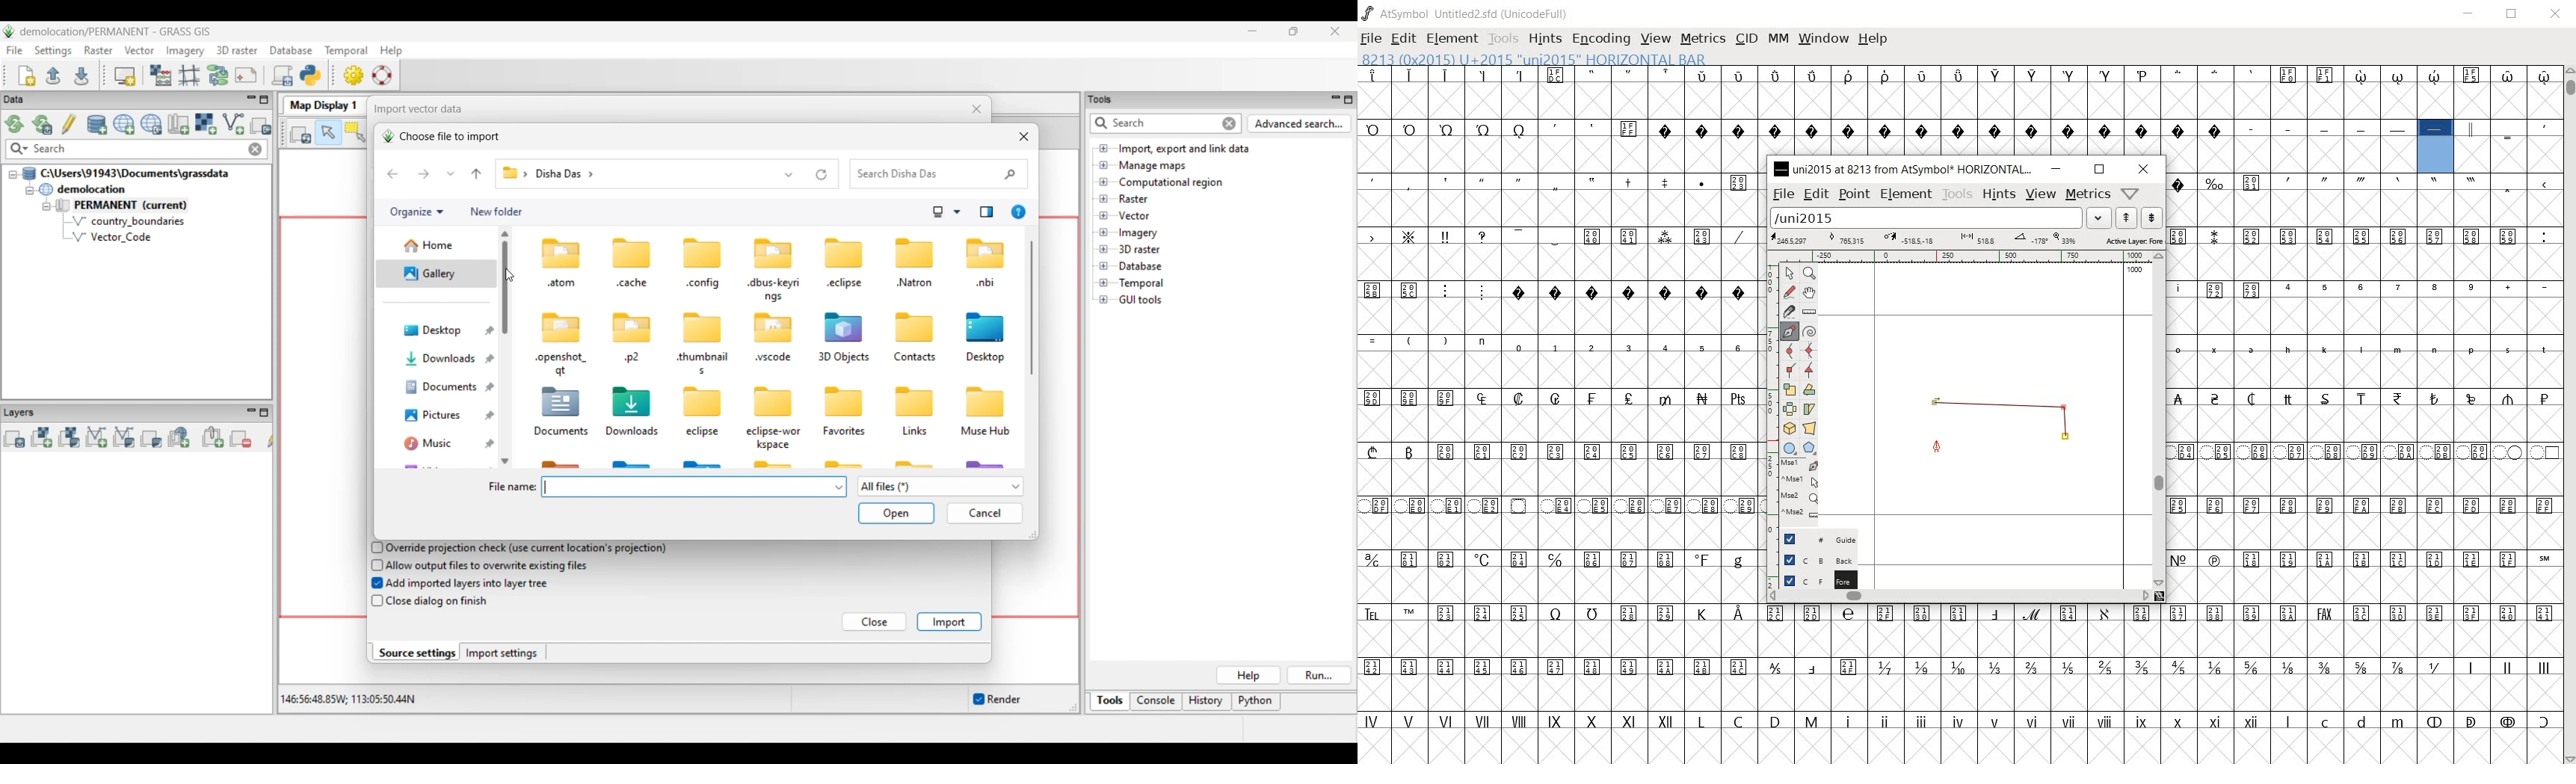 The image size is (2576, 784). Describe the element at coordinates (1787, 310) in the screenshot. I see `cut splines in two` at that location.